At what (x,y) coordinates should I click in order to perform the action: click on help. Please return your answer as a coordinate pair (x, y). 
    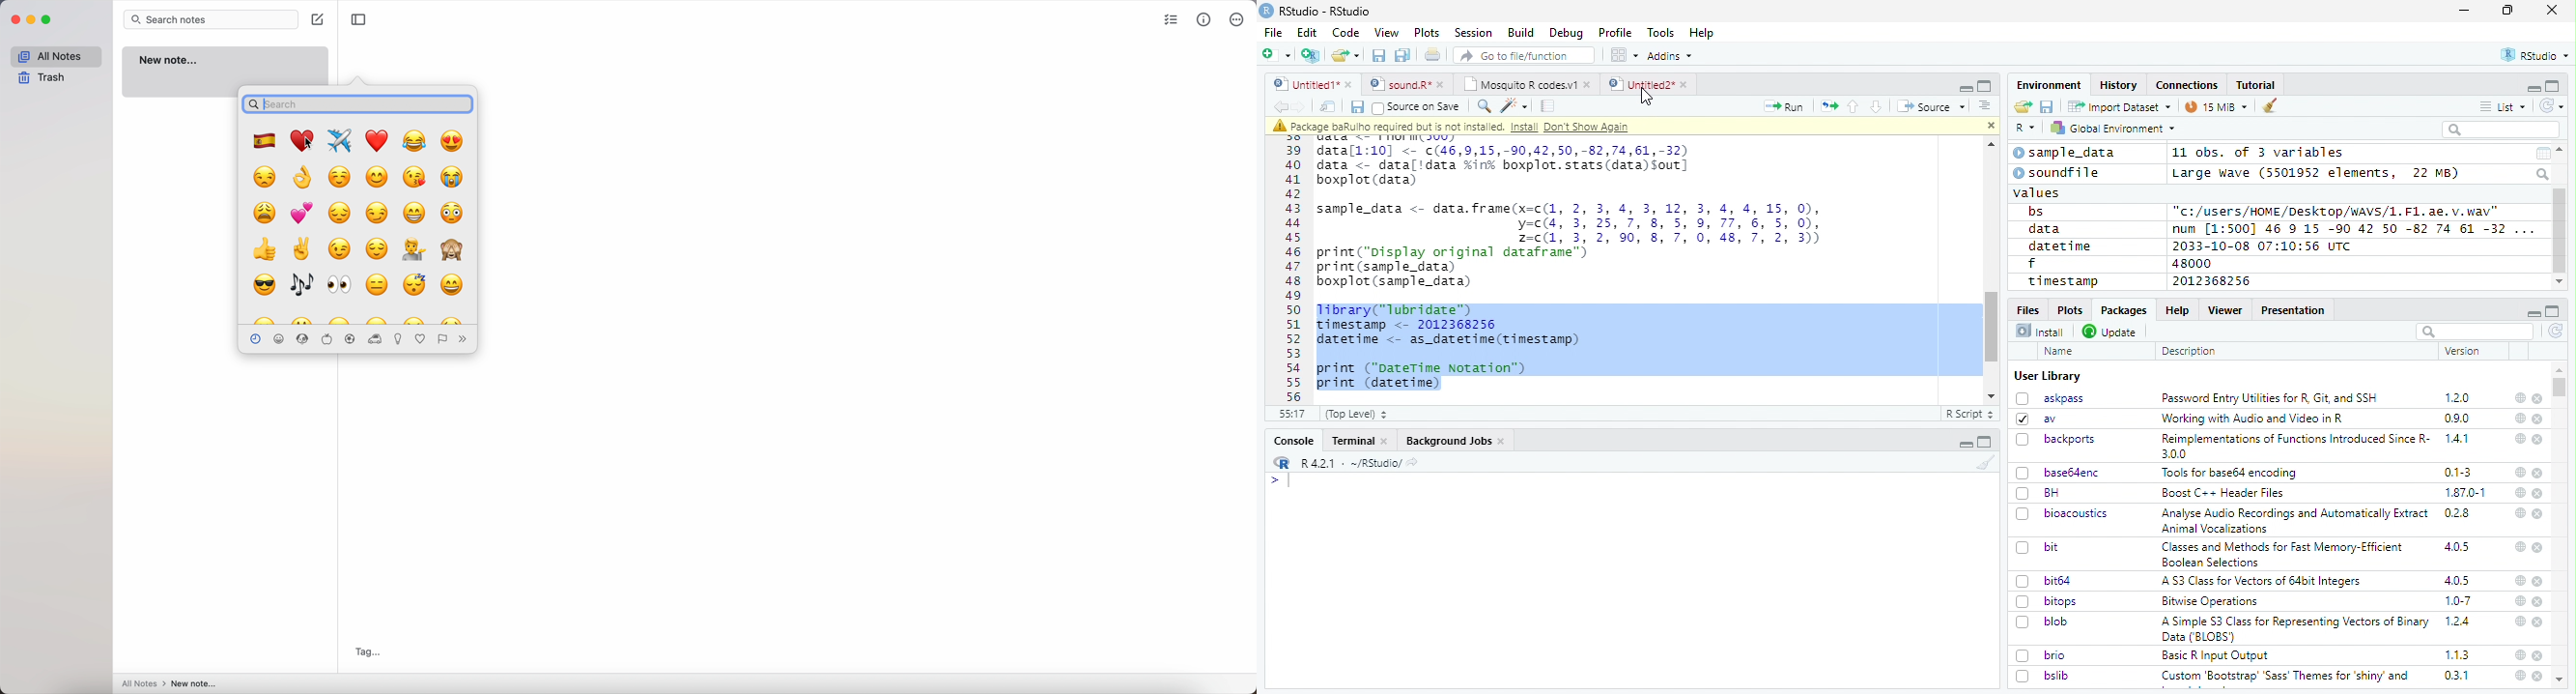
    Looking at the image, I should click on (2520, 654).